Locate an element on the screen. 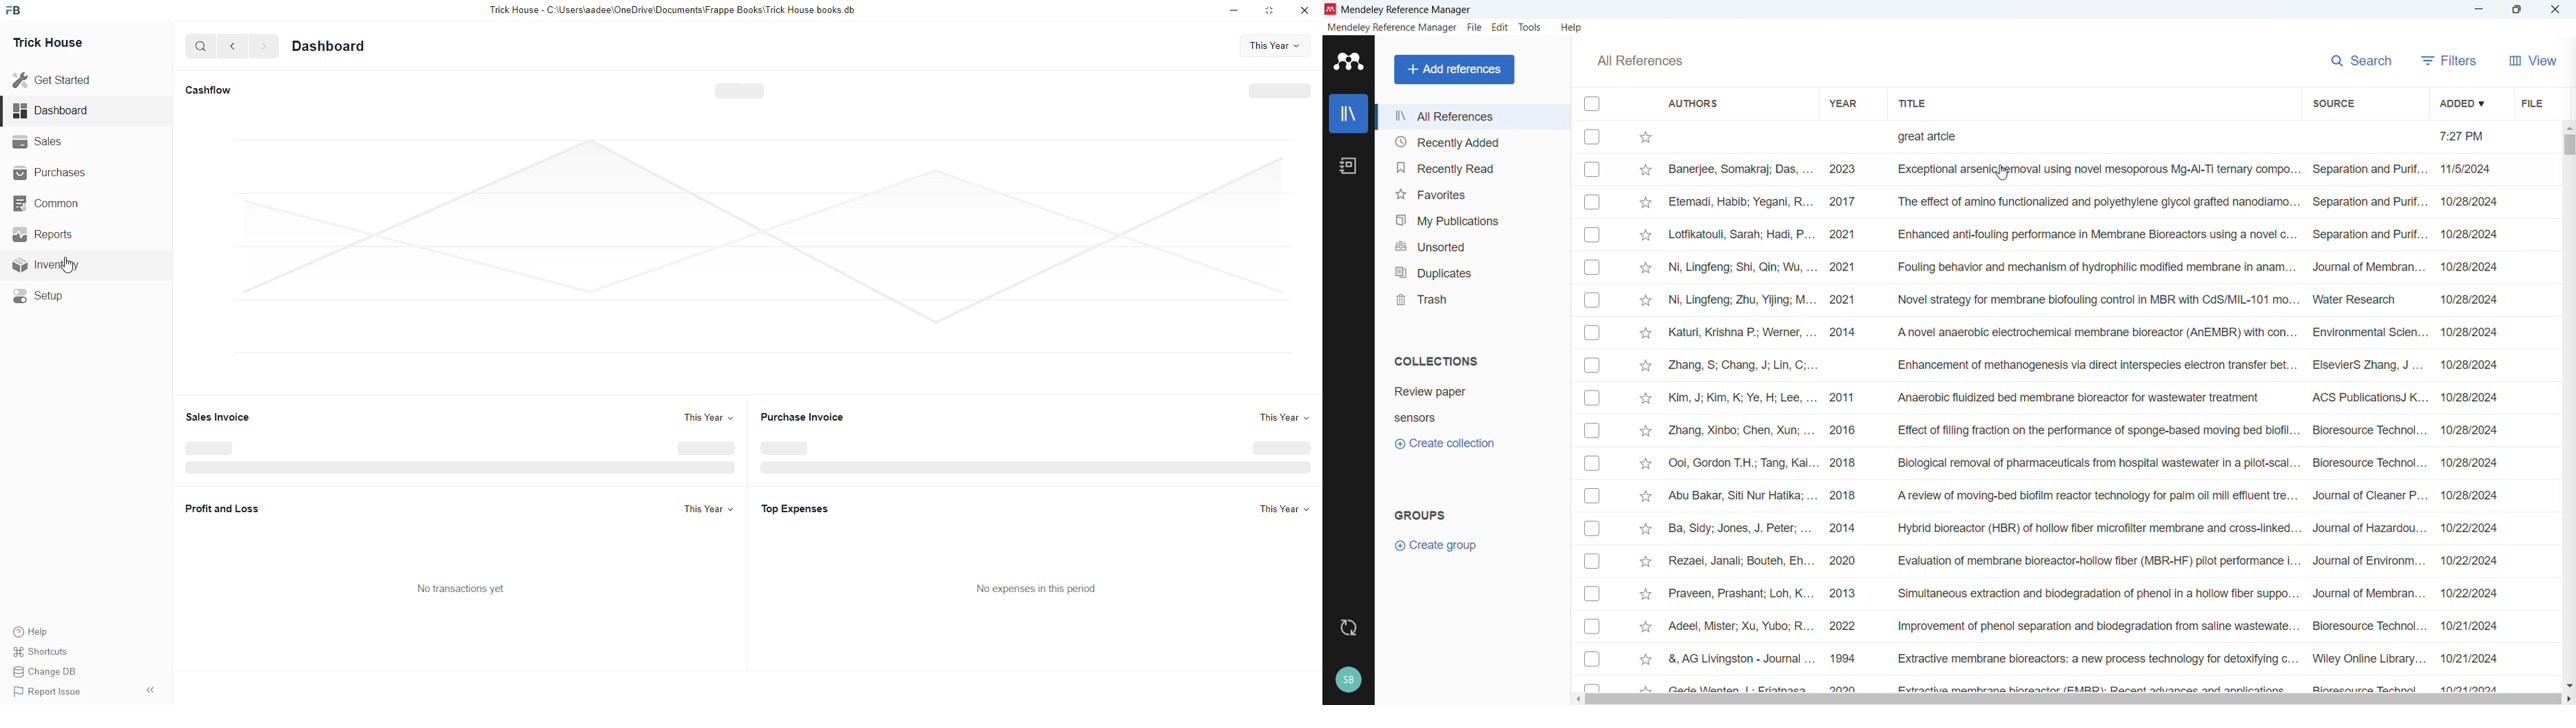  Dashboard is located at coordinates (50, 113).